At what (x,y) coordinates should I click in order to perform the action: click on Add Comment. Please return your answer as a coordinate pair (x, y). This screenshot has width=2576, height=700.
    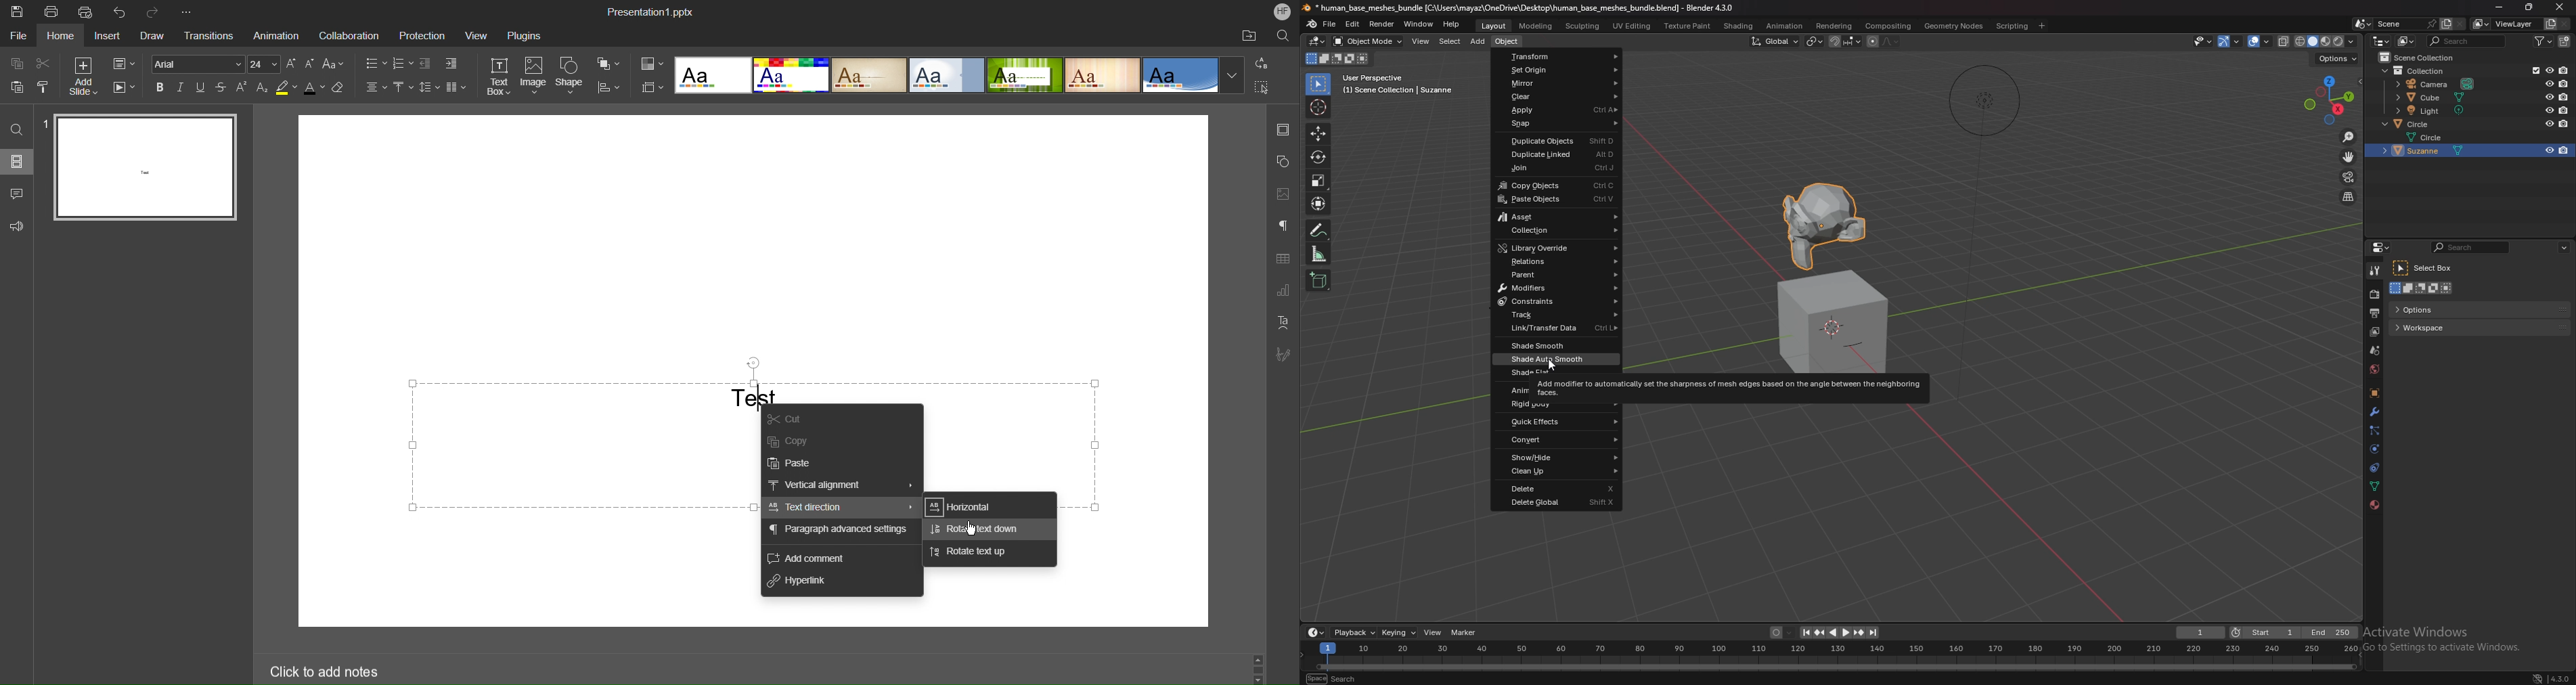
    Looking at the image, I should click on (806, 558).